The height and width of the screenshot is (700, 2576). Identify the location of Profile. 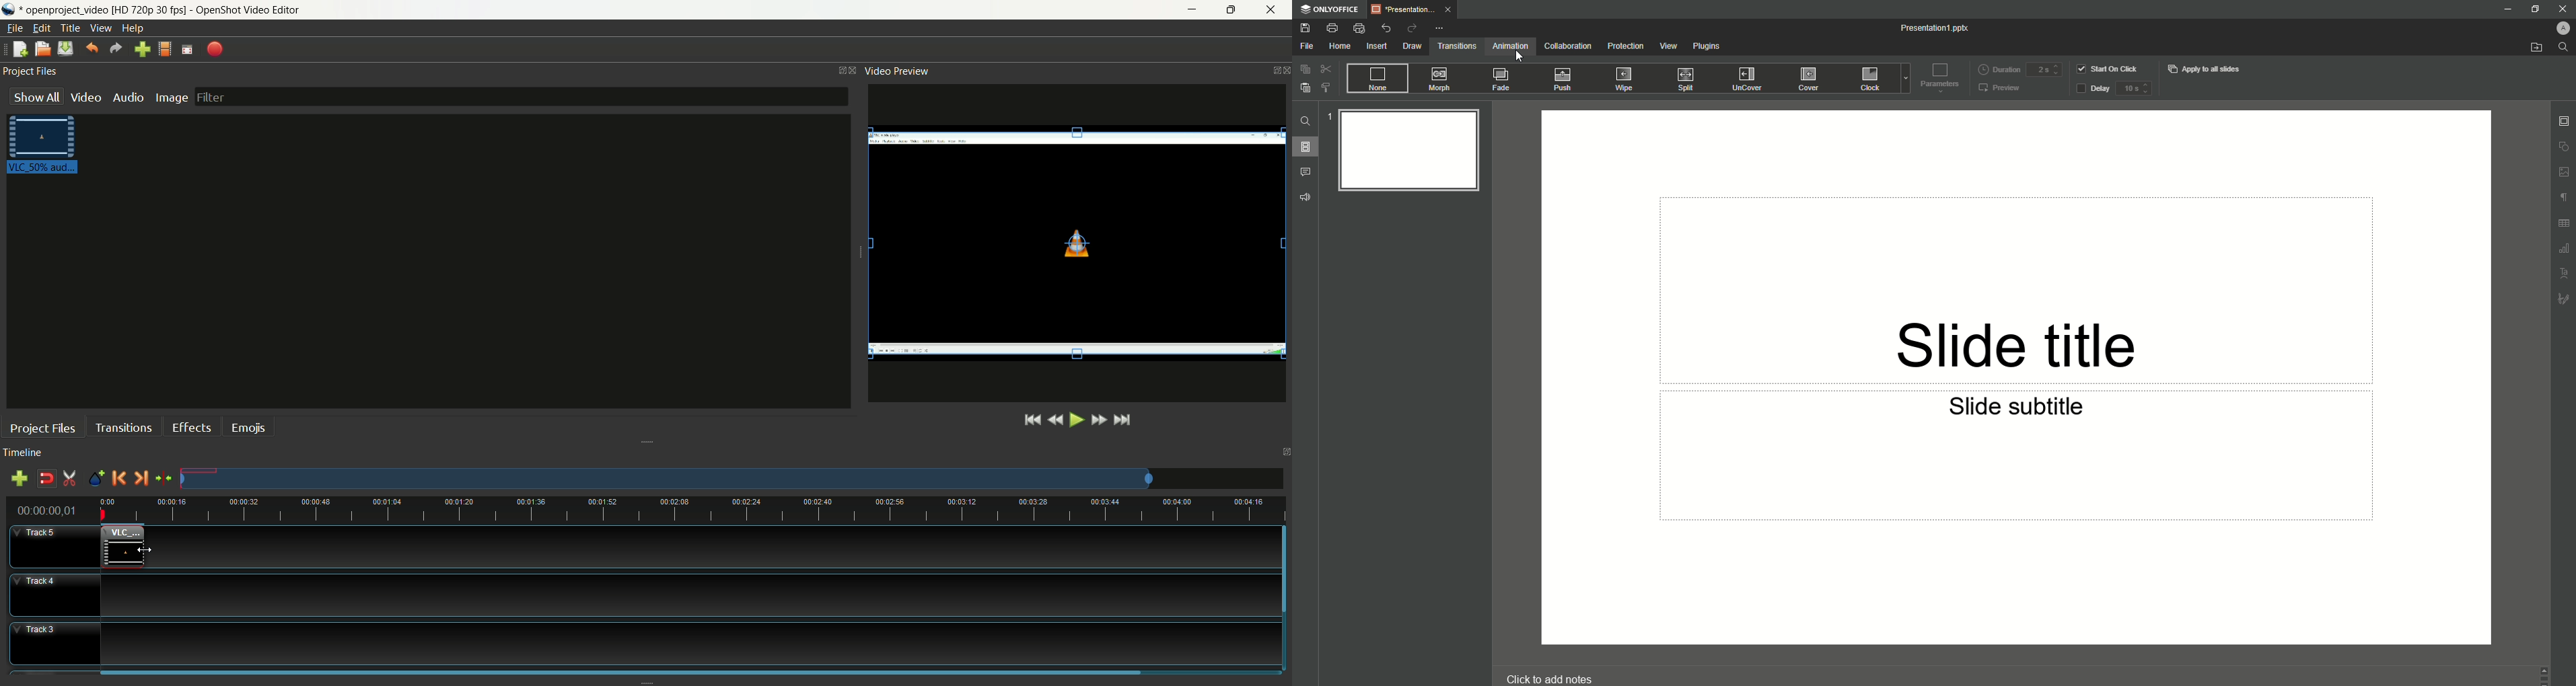
(2562, 27).